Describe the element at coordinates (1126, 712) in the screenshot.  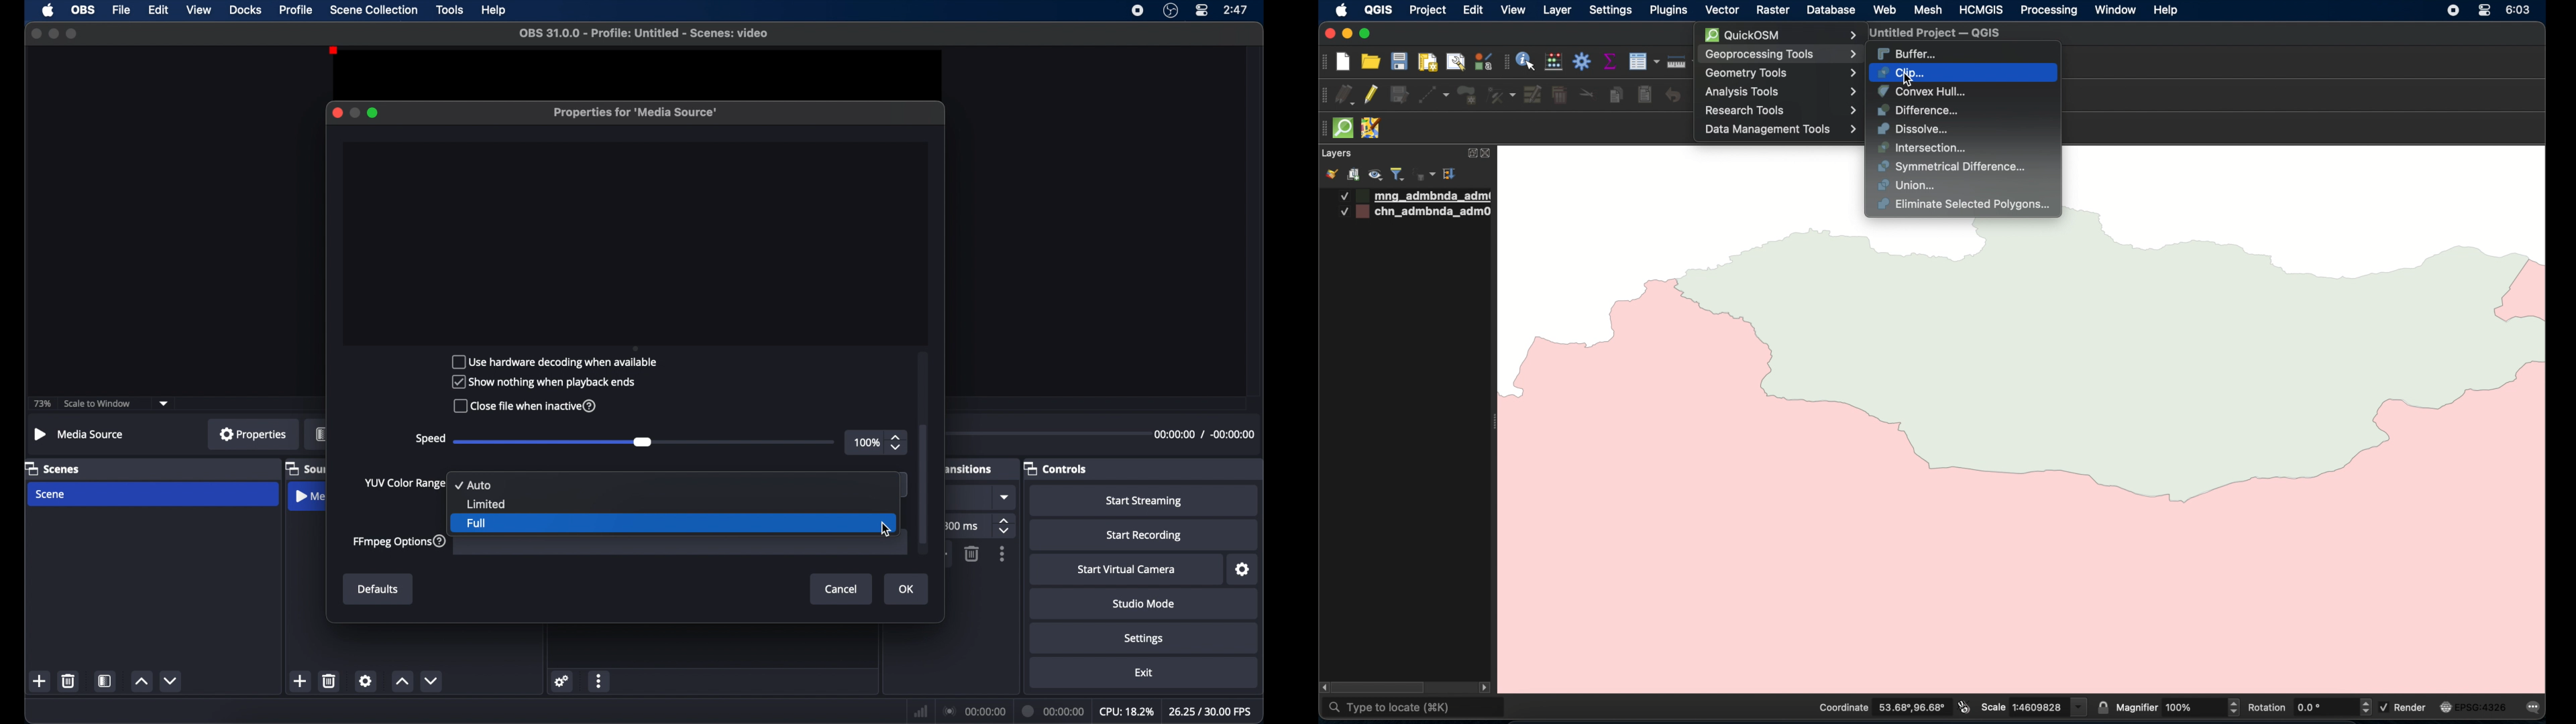
I see `cpu` at that location.